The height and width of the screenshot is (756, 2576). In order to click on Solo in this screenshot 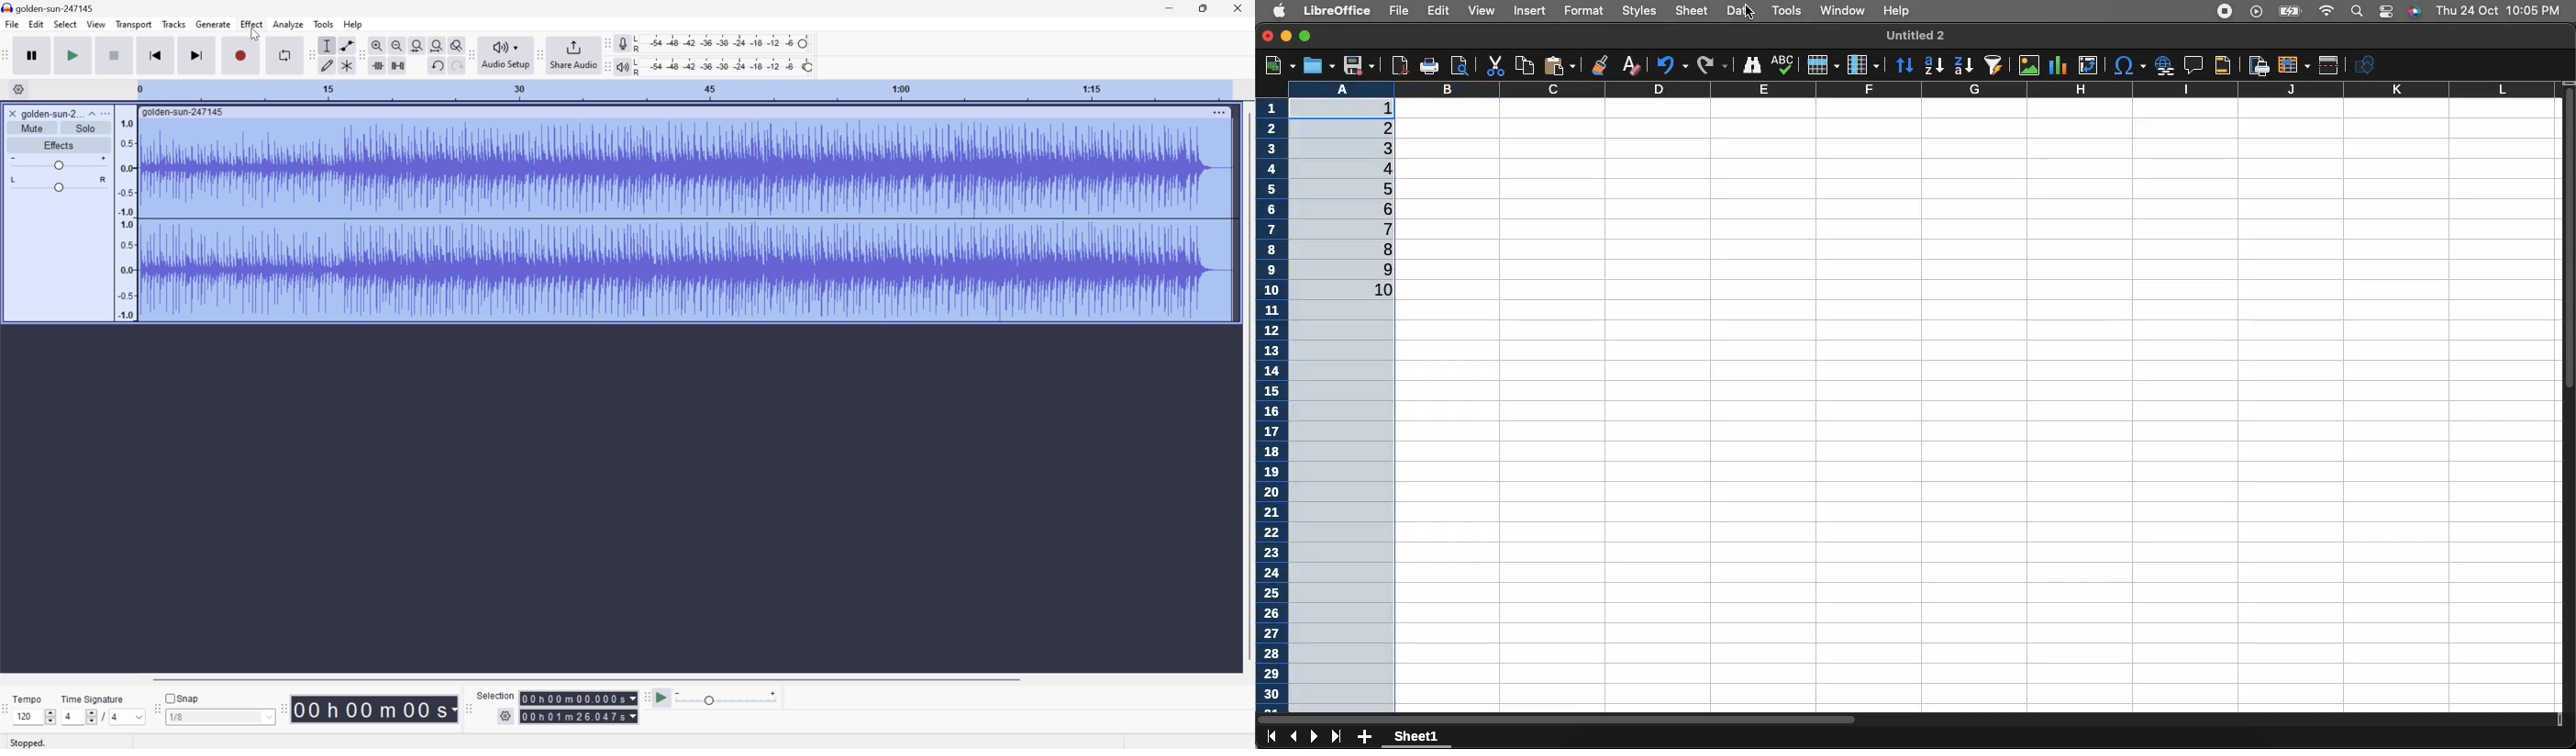, I will do `click(86, 128)`.